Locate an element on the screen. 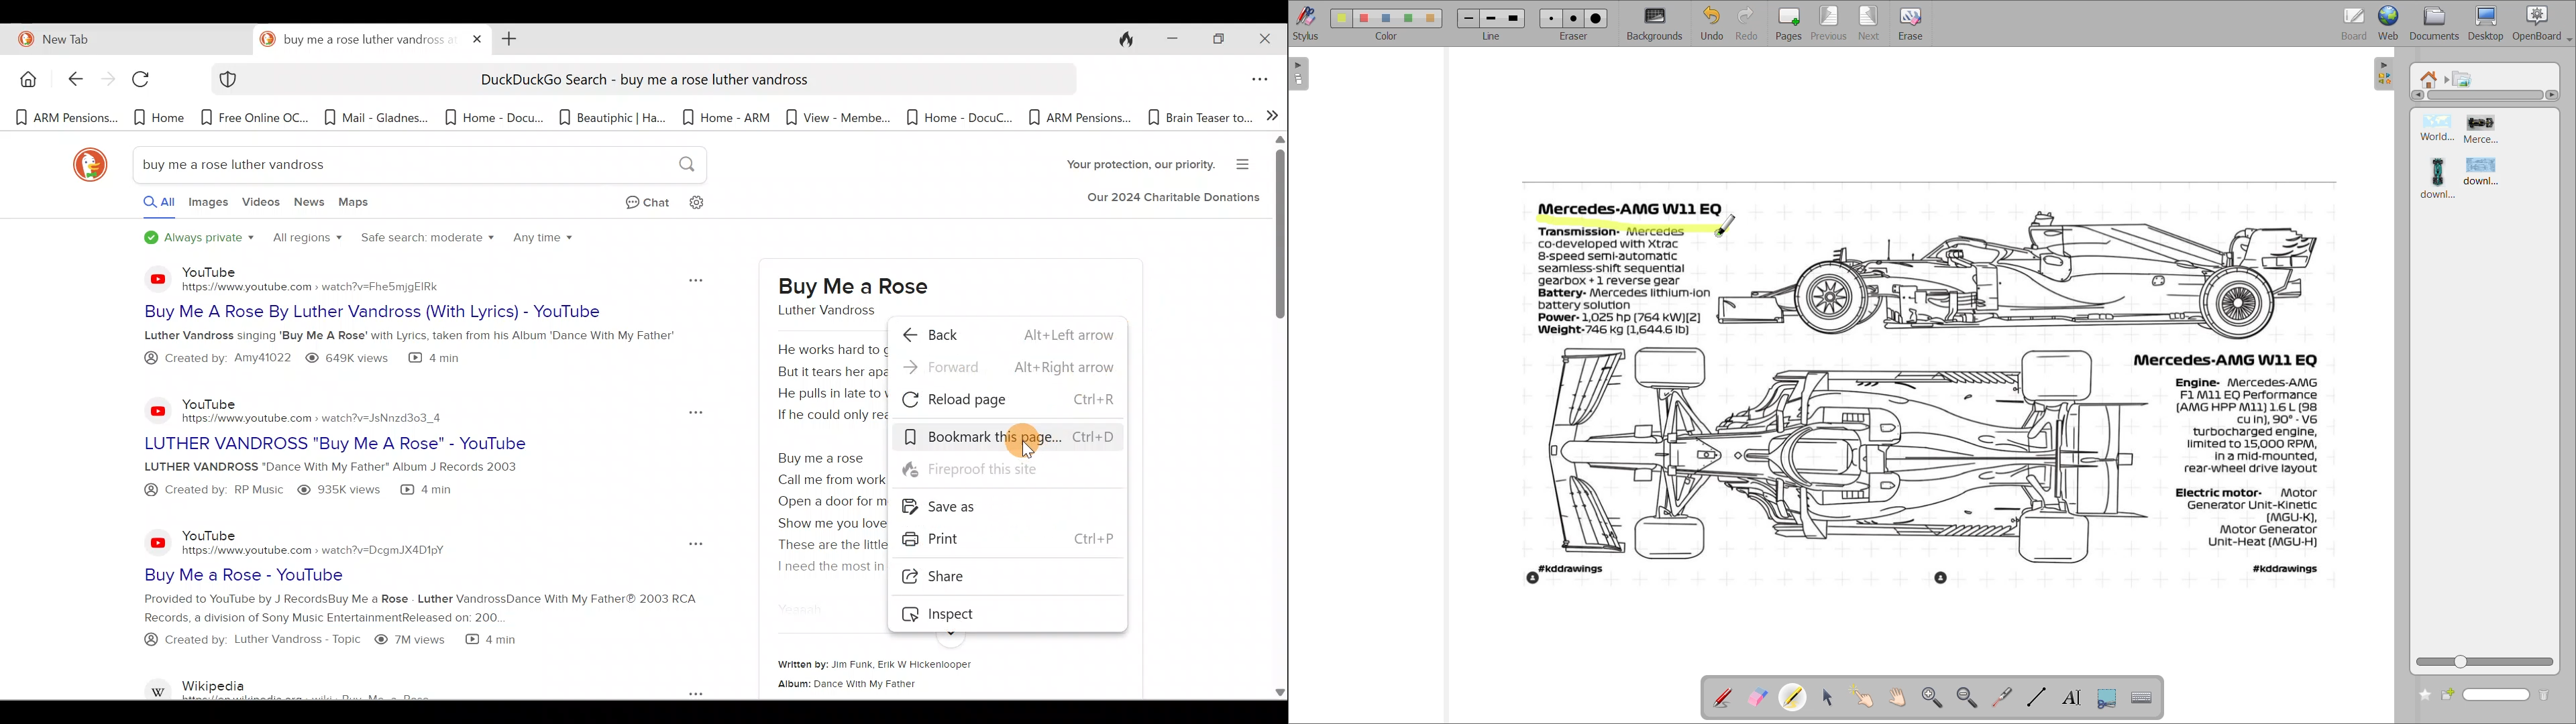  Add new tab is located at coordinates (506, 38).